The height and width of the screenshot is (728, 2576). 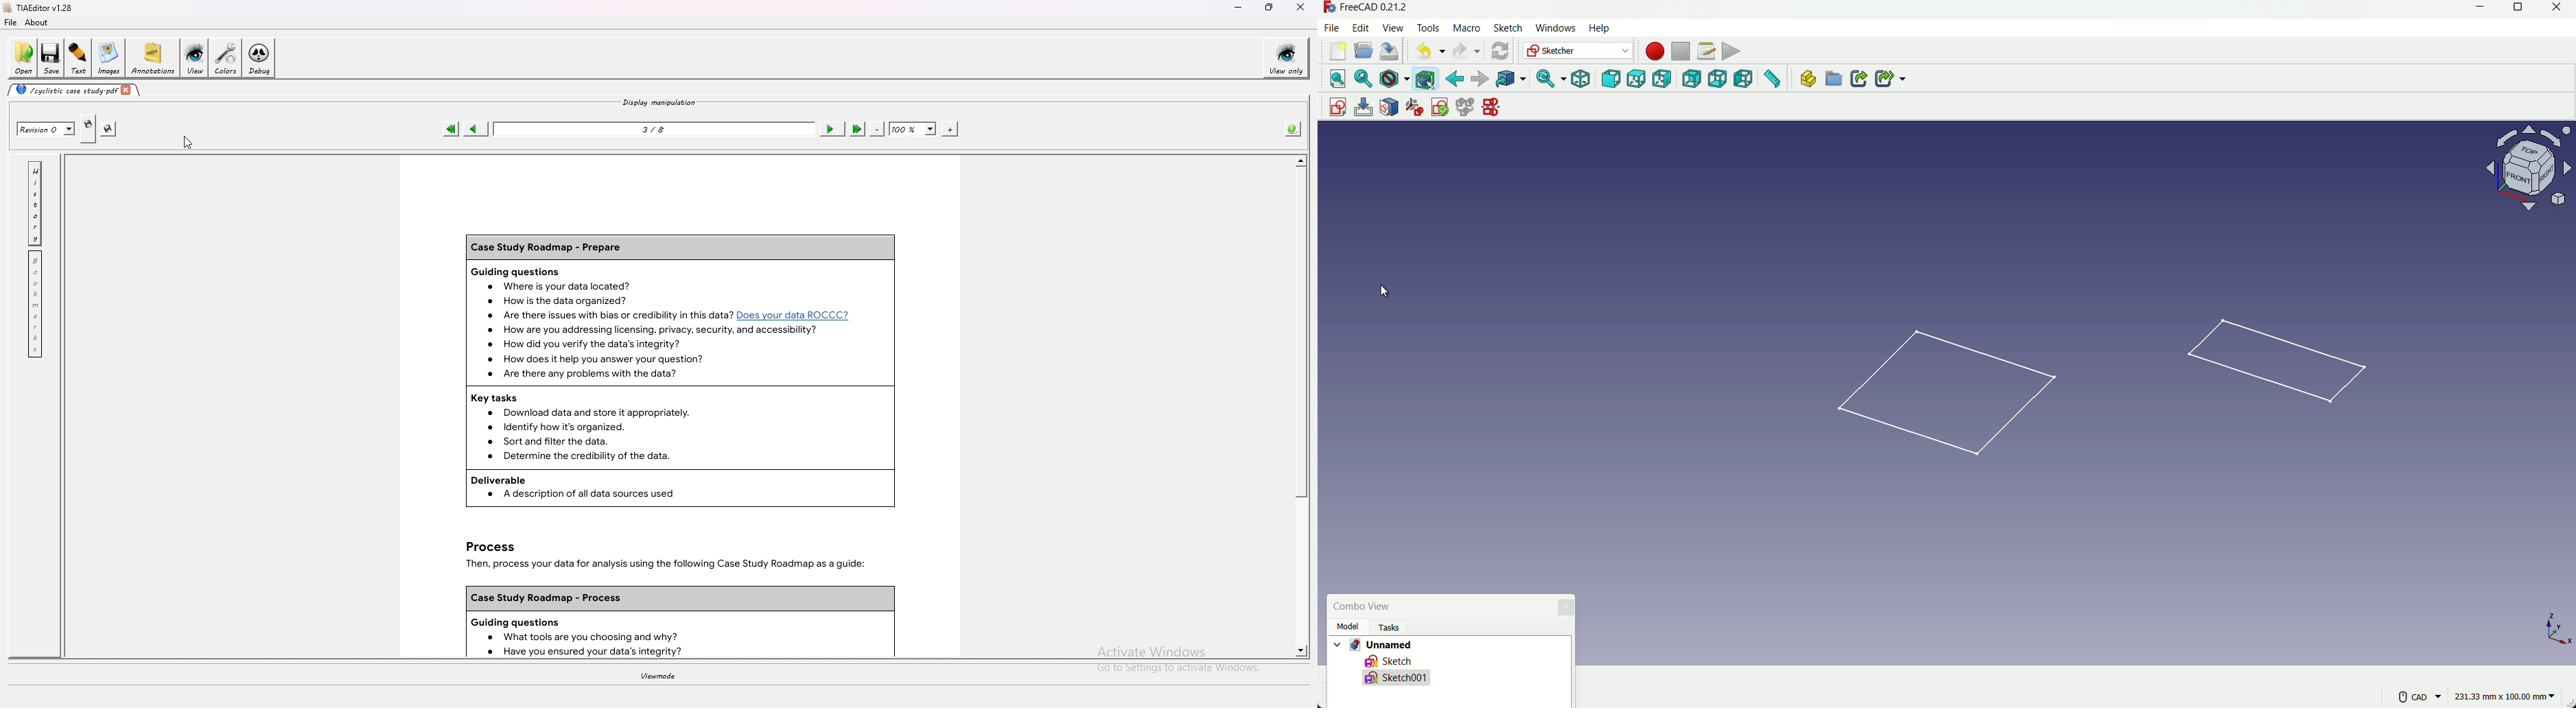 I want to click on macro menu, so click(x=1464, y=28).